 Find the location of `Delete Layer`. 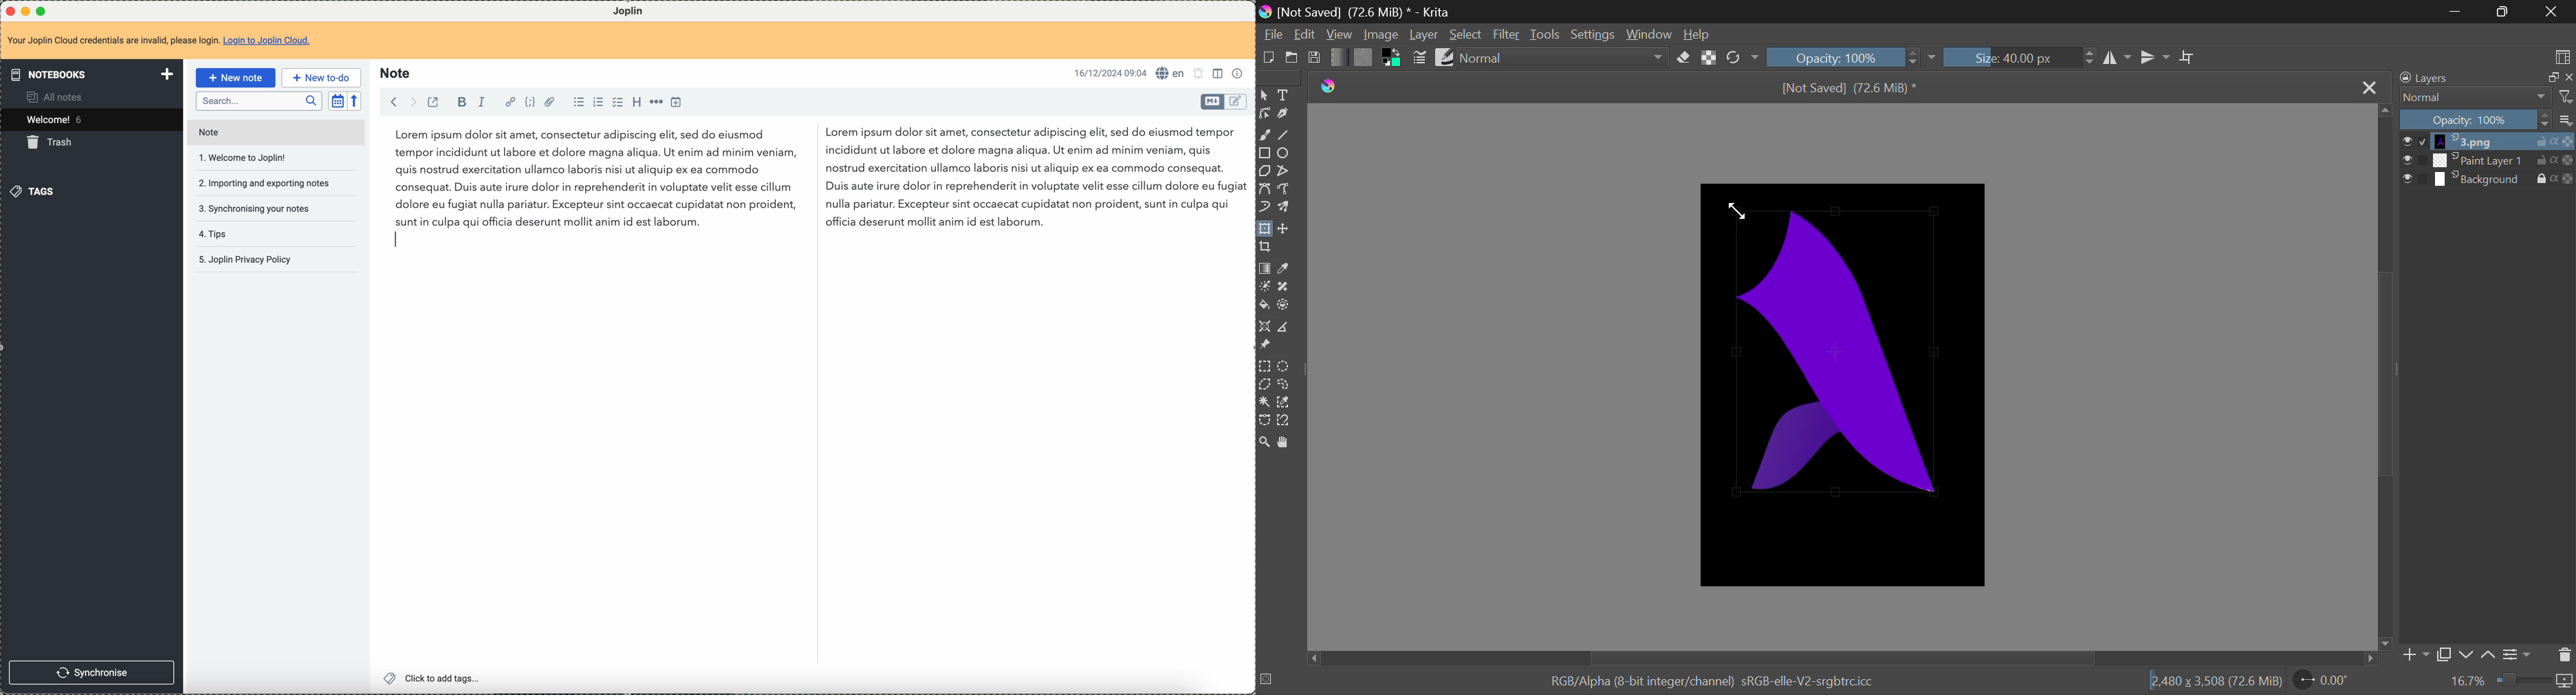

Delete Layer is located at coordinates (2561, 655).